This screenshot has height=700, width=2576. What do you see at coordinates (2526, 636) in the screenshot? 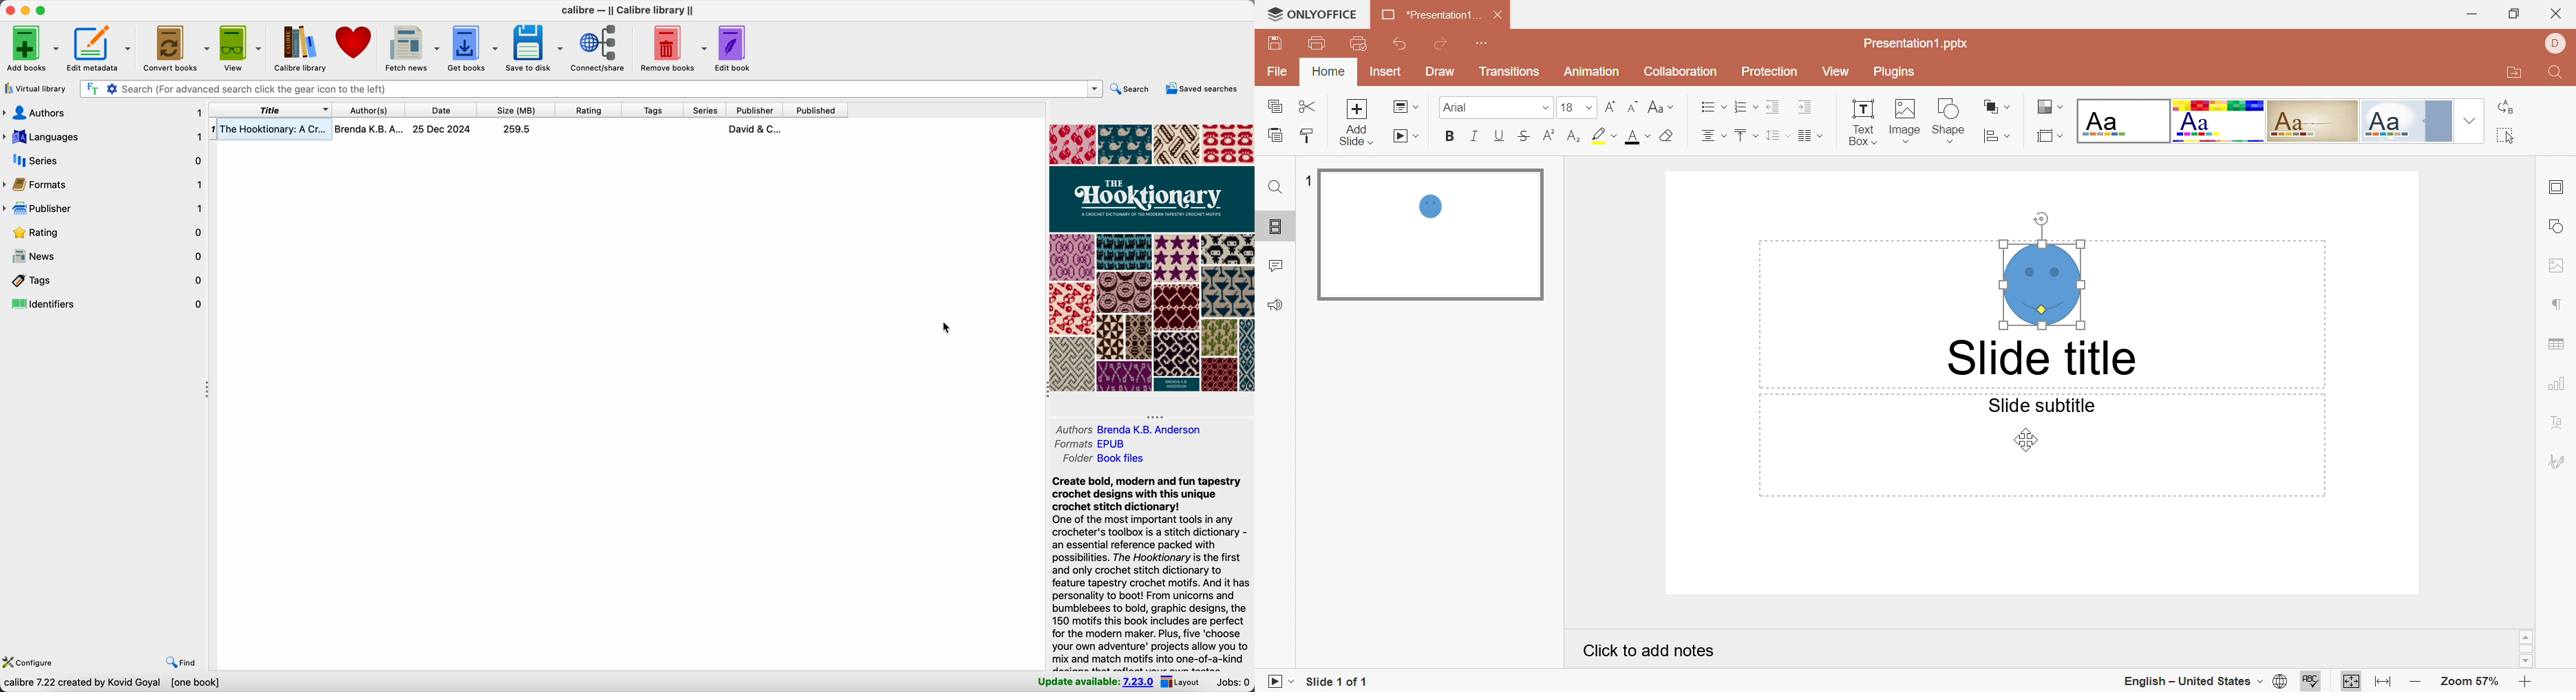
I see `Scroll Up` at bounding box center [2526, 636].